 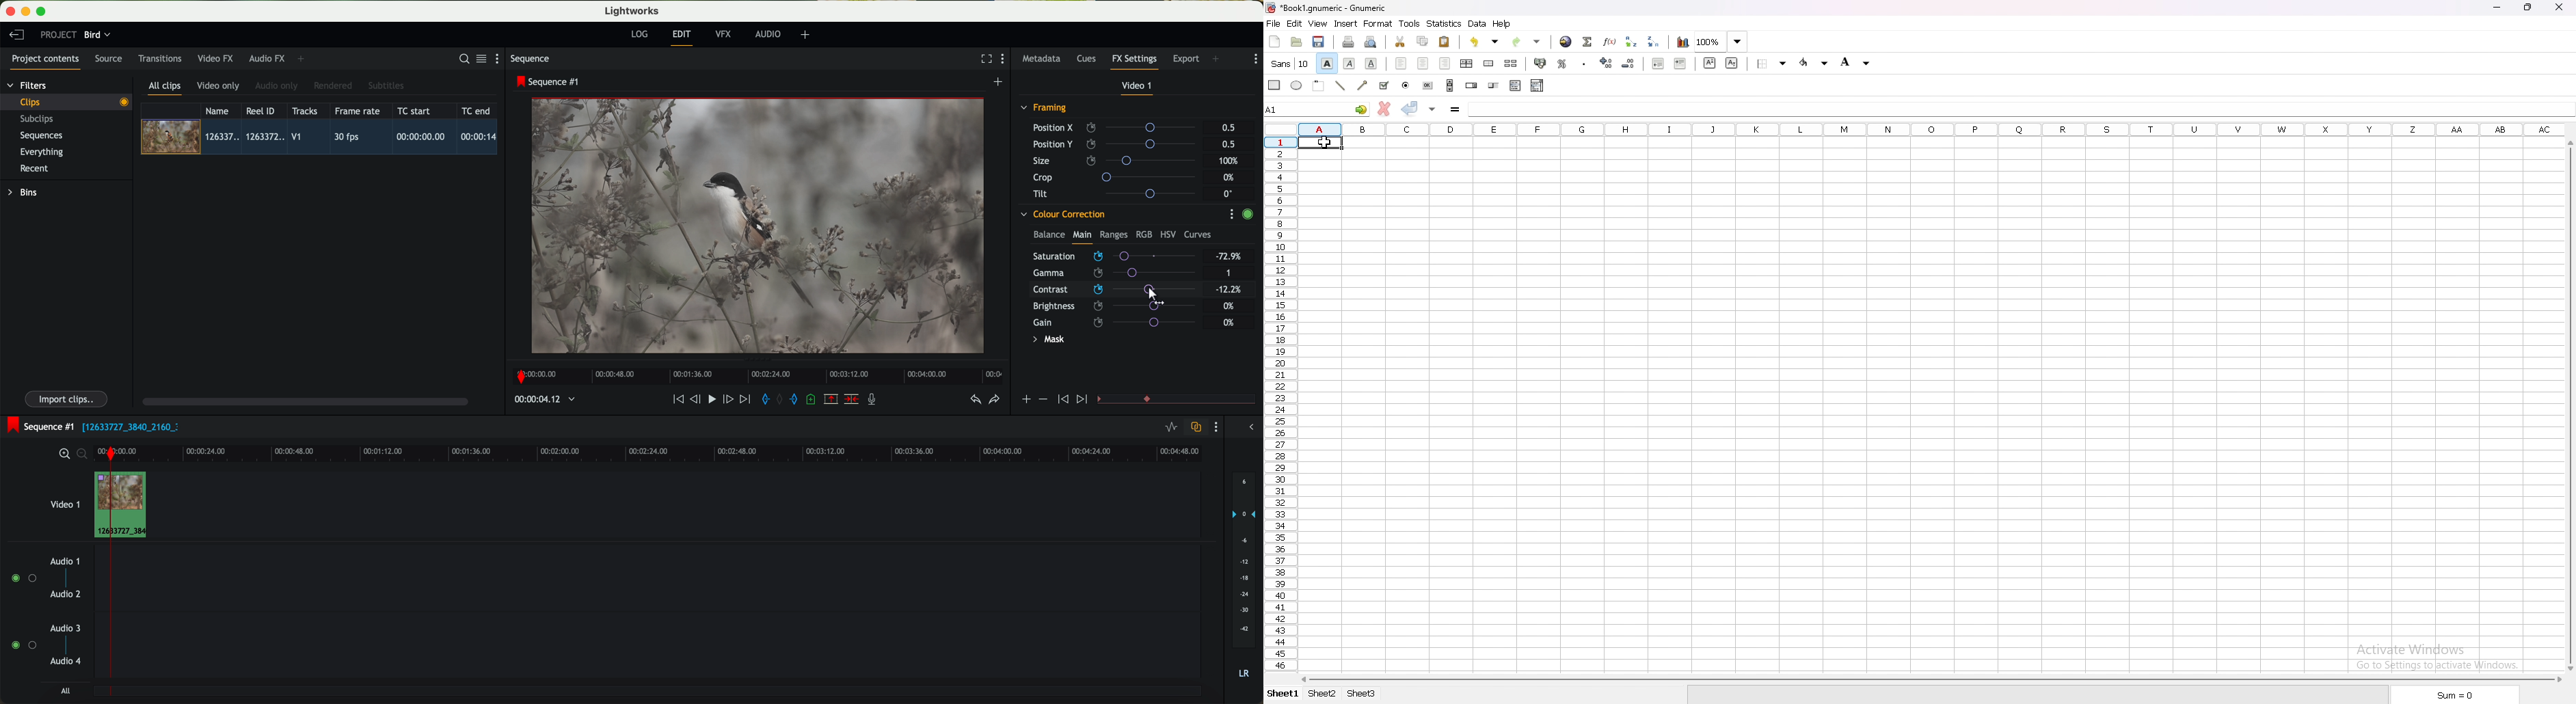 I want to click on accounting, so click(x=1541, y=64).